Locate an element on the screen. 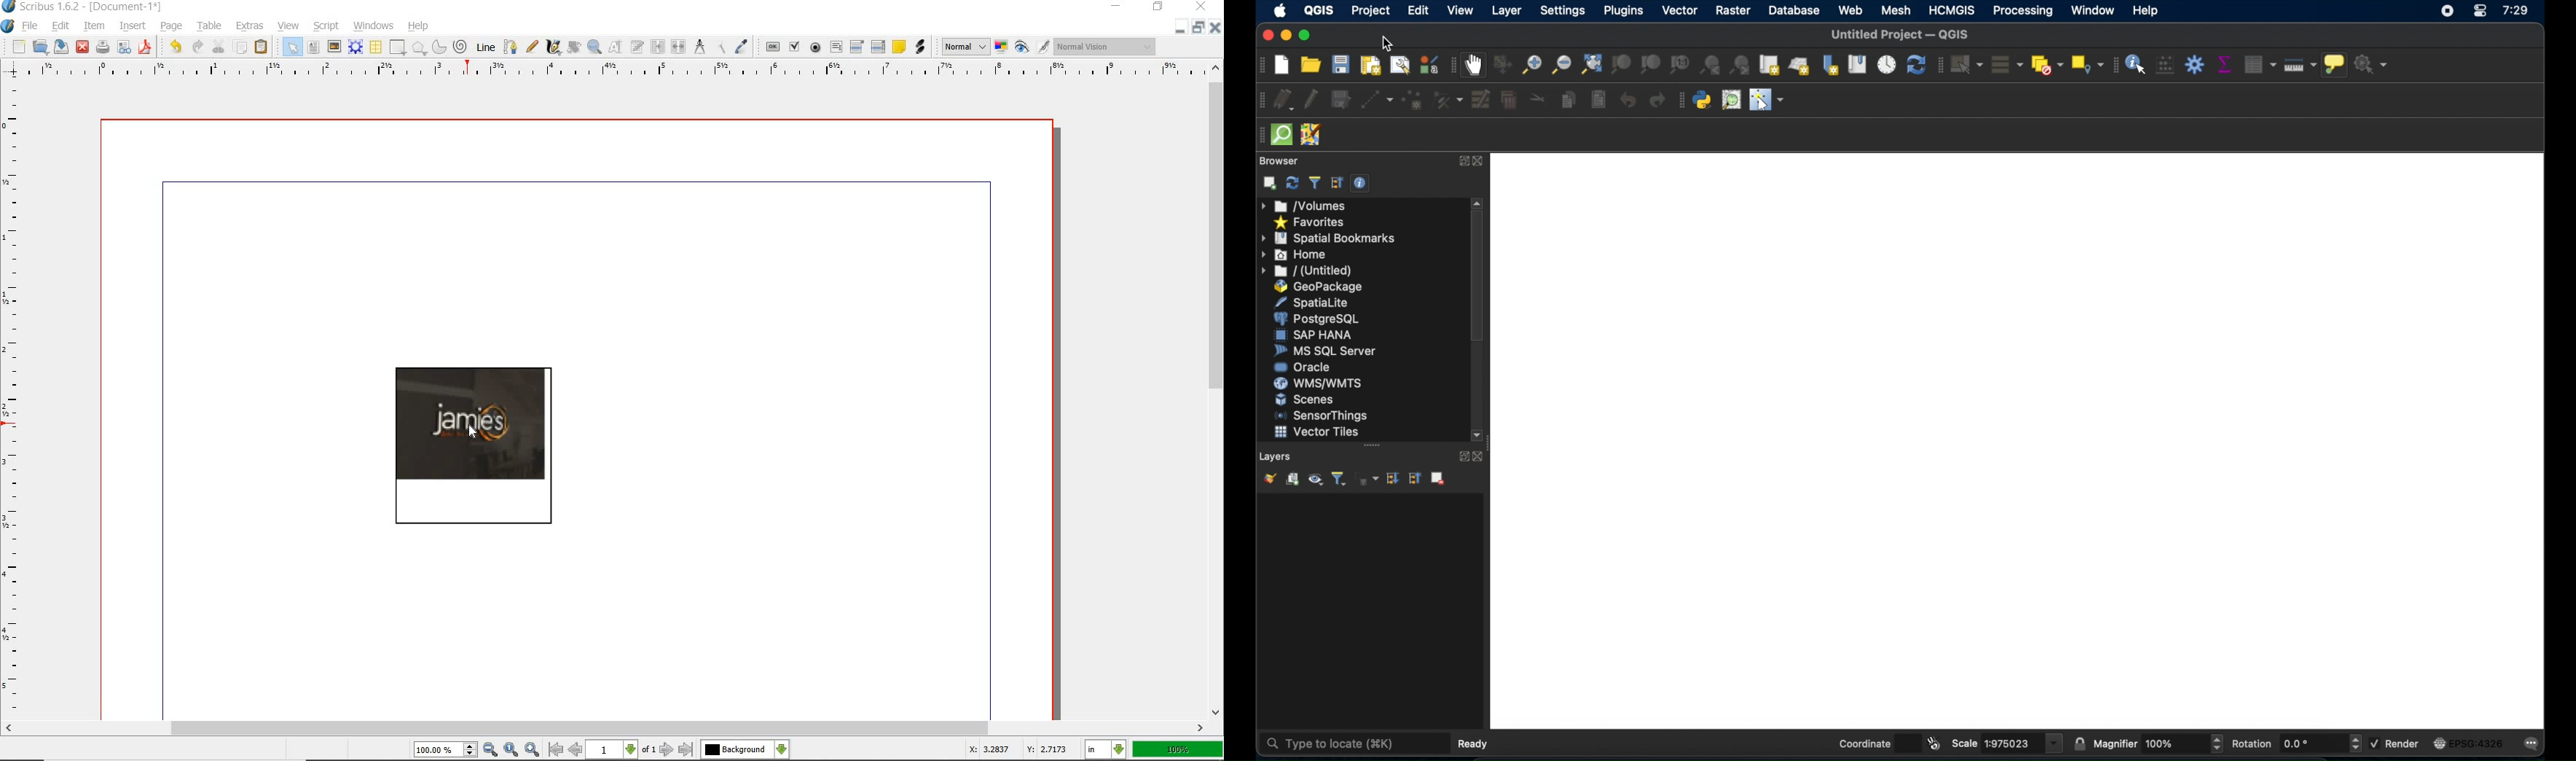 This screenshot has height=784, width=2576. pdf radio button is located at coordinates (817, 47).